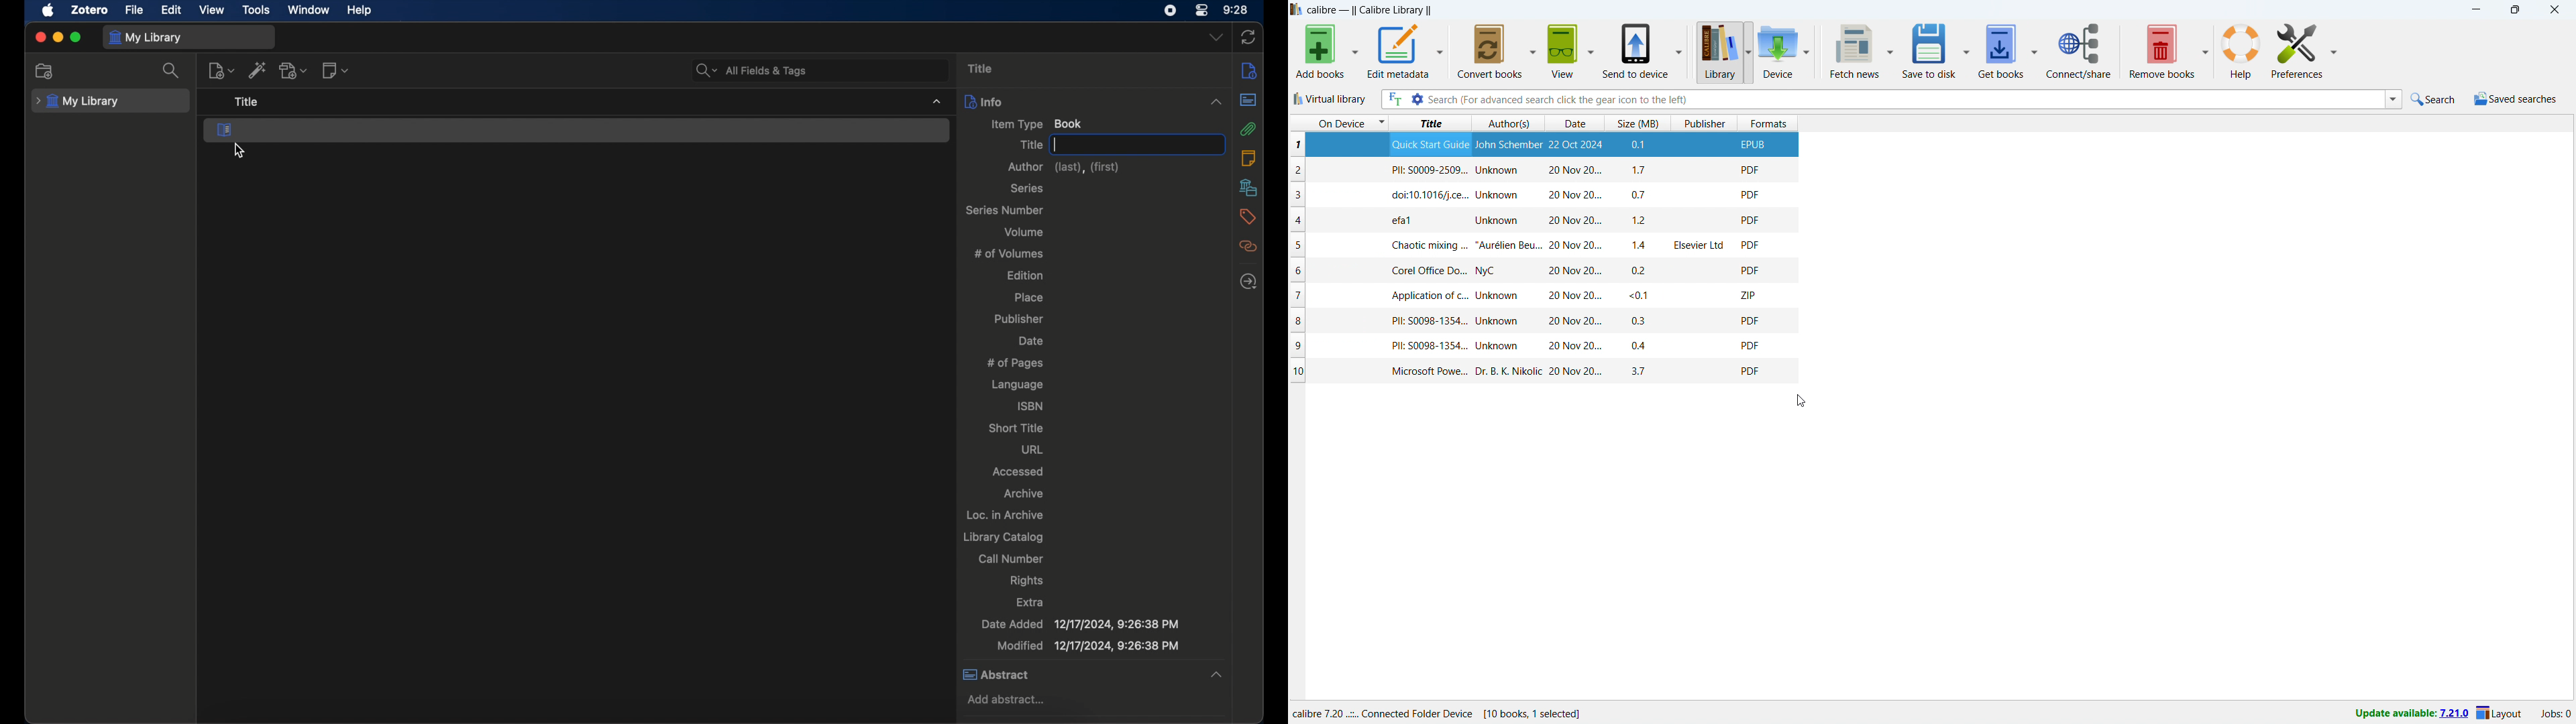  What do you see at coordinates (360, 10) in the screenshot?
I see `help` at bounding box center [360, 10].